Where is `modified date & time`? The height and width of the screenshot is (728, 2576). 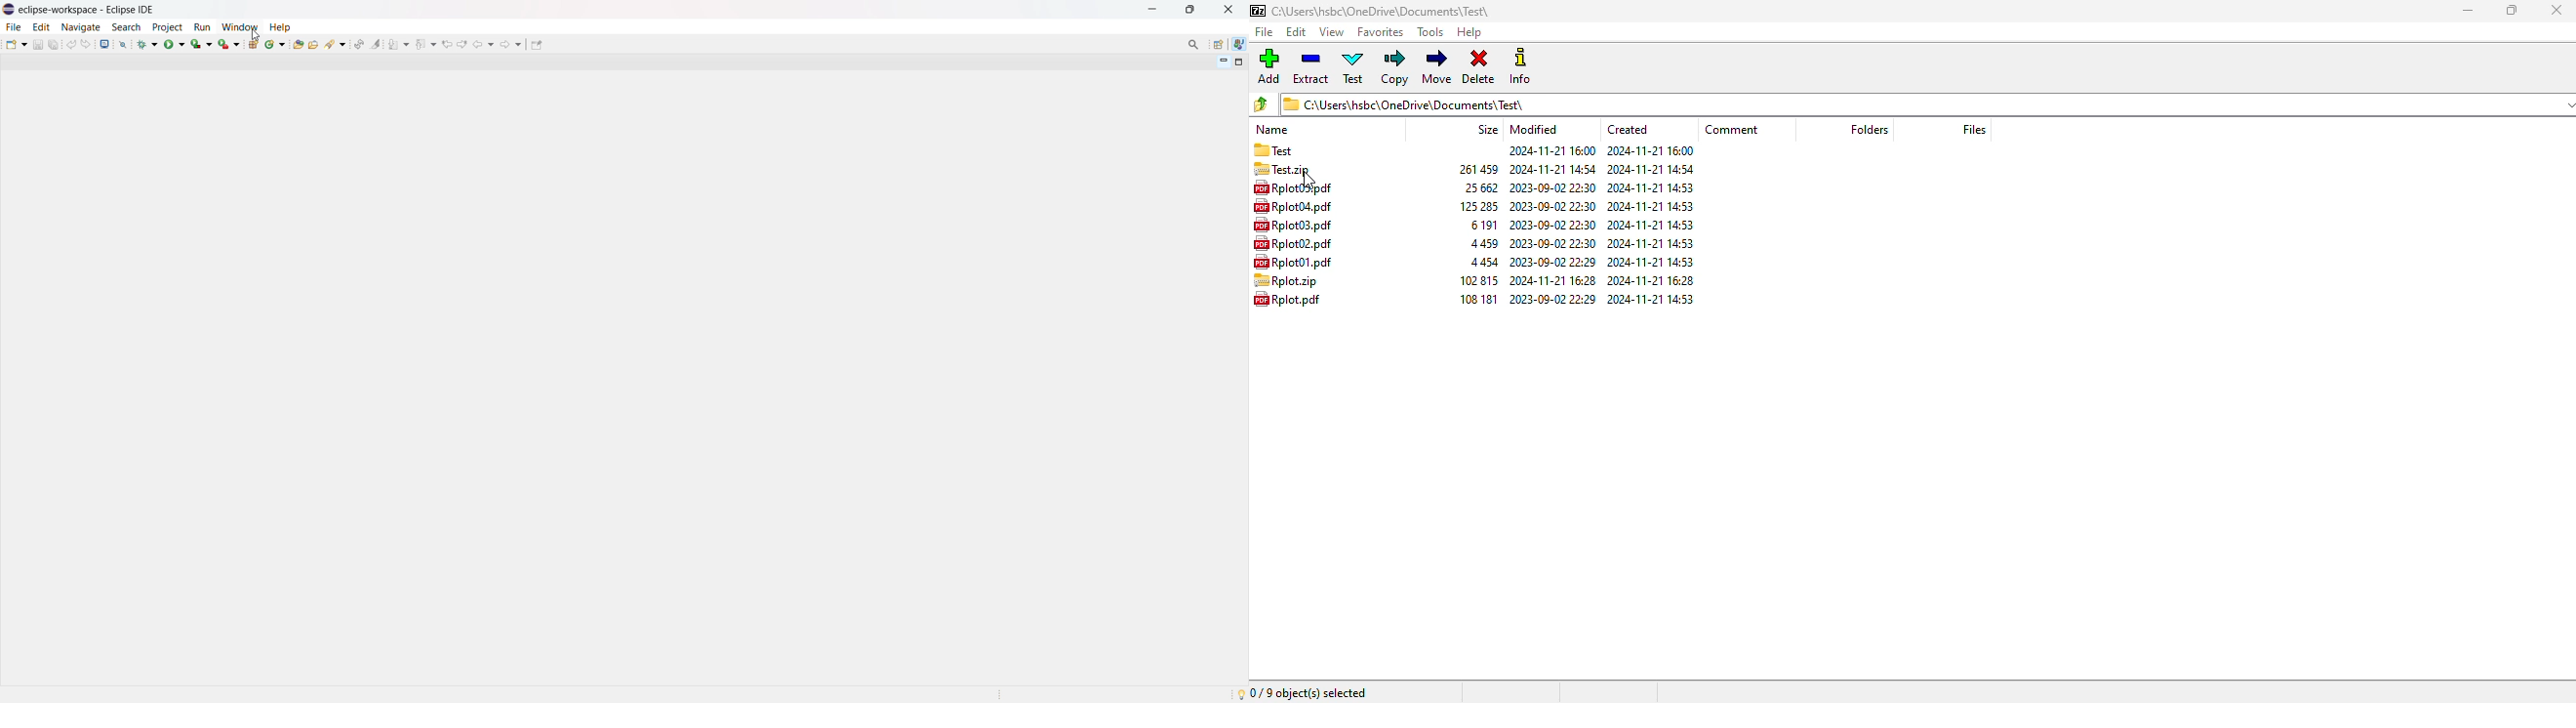 modified date & time is located at coordinates (1552, 150).